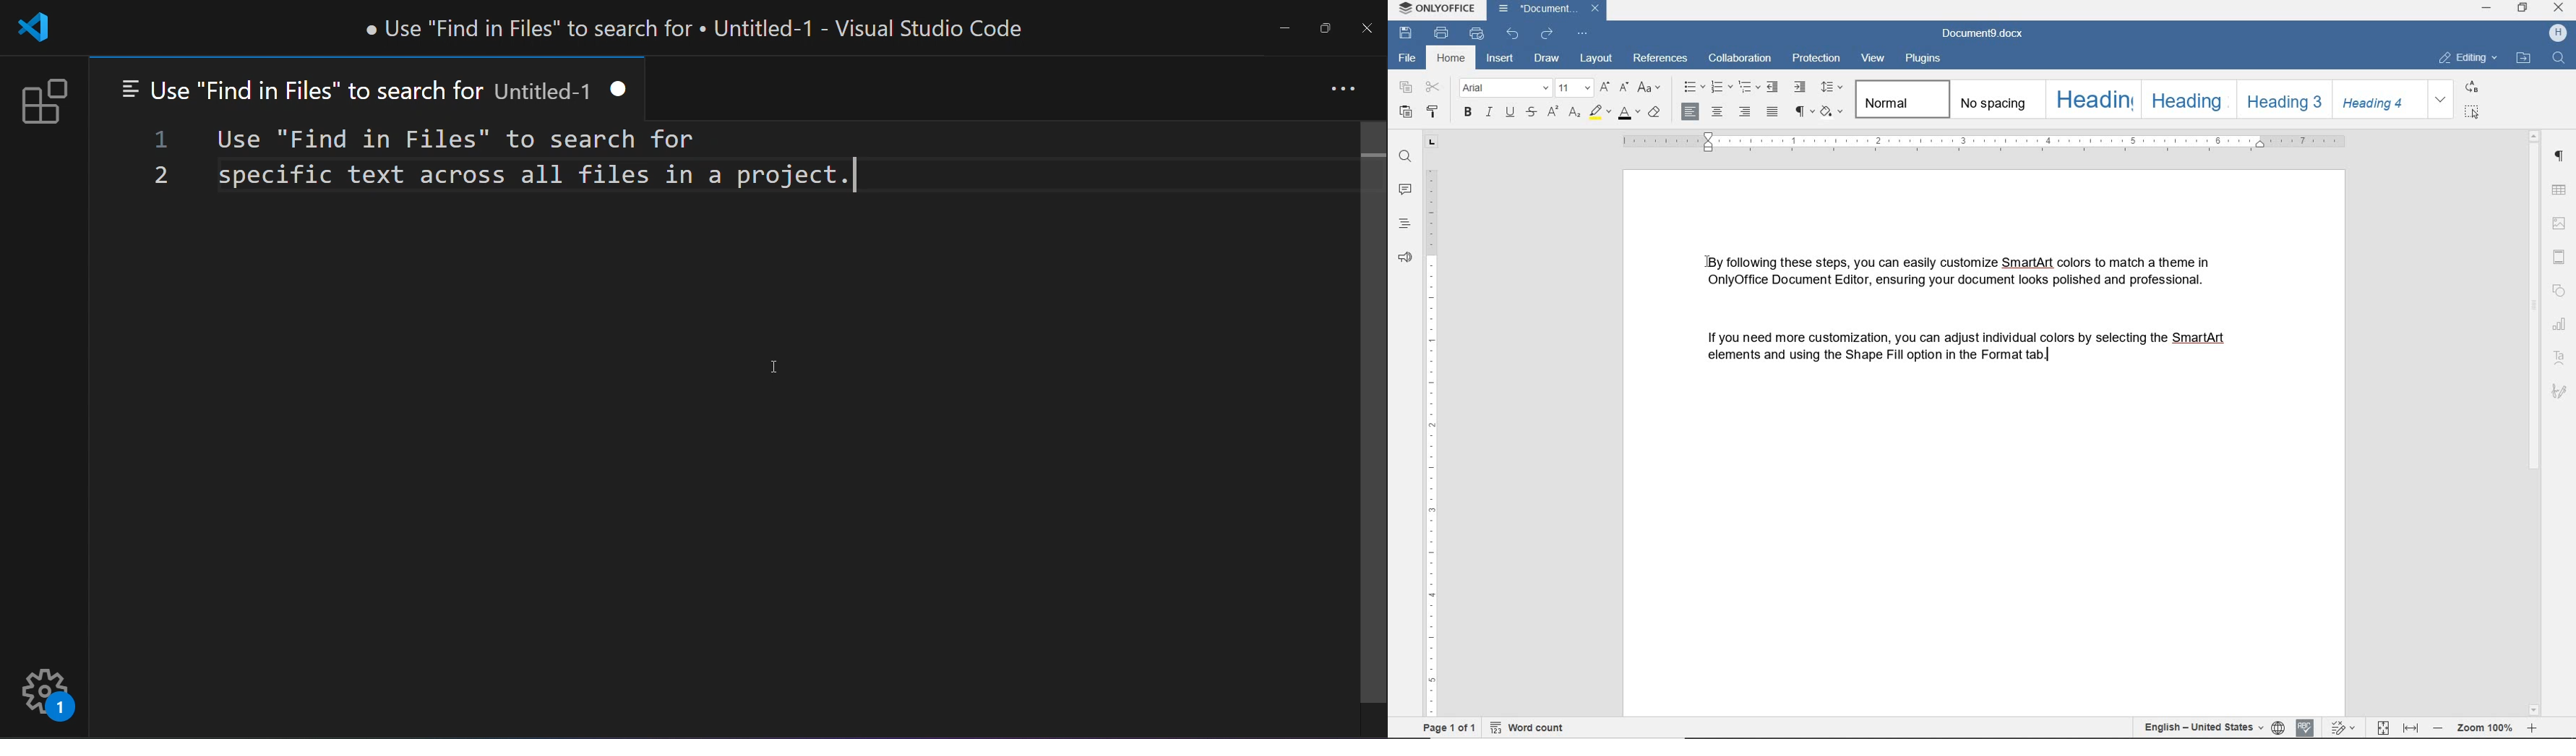 This screenshot has width=2576, height=756. I want to click on cut, so click(1434, 87).